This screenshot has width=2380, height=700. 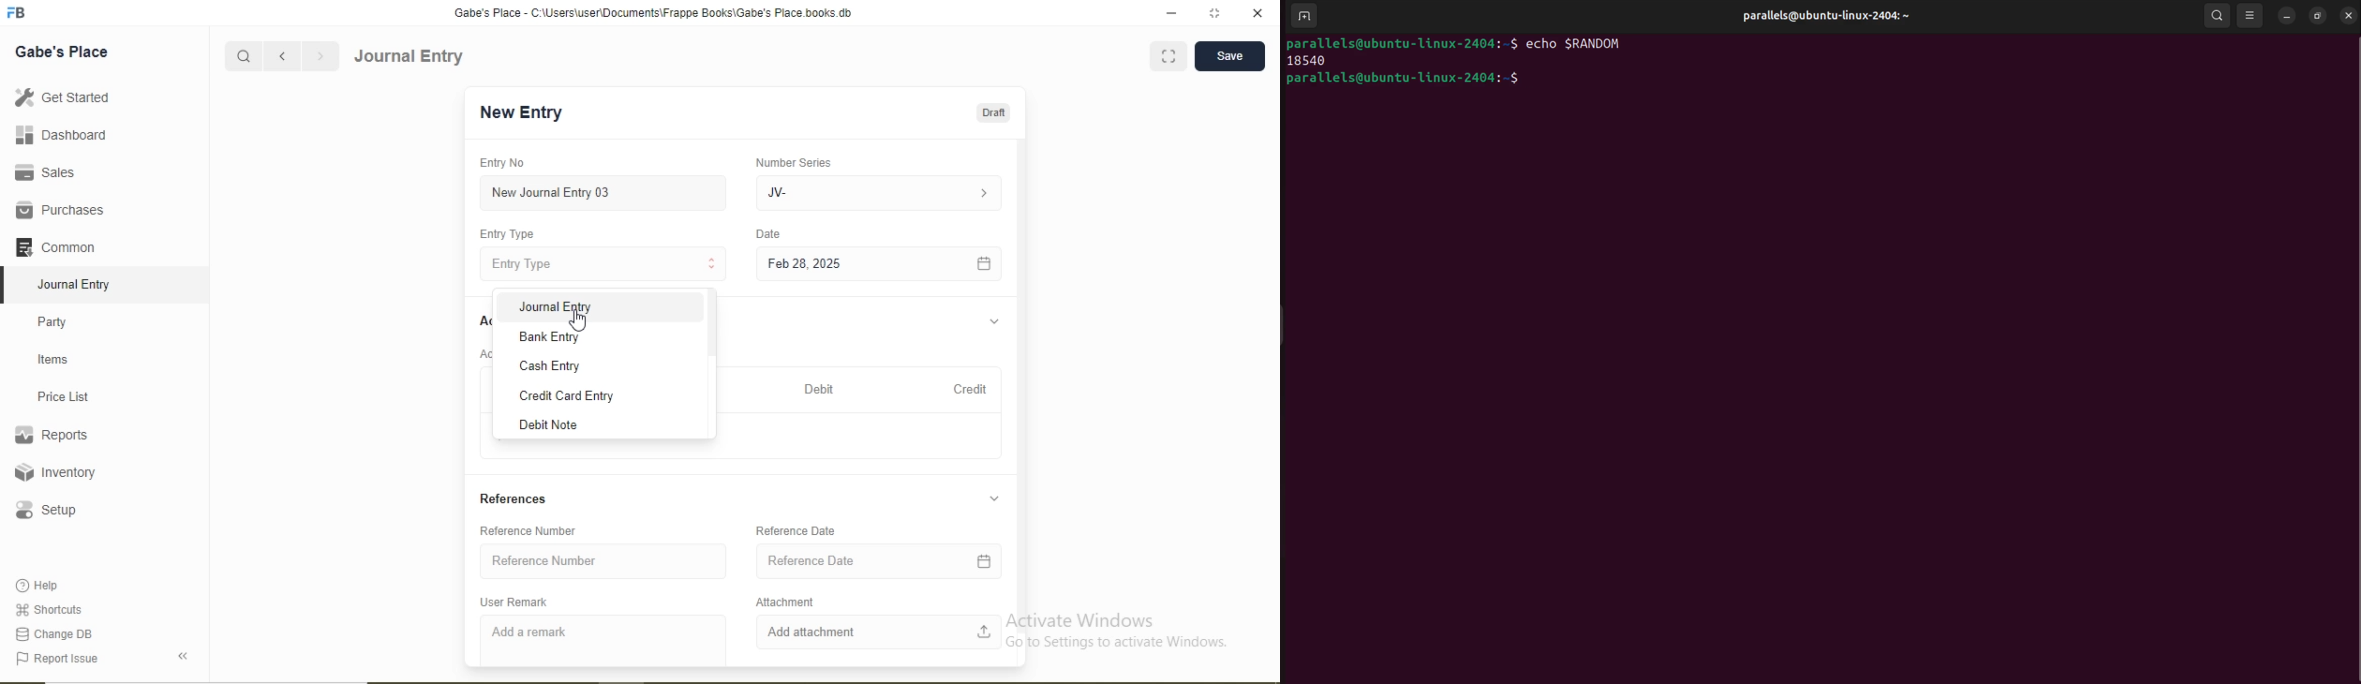 I want to click on Save, so click(x=1229, y=54).